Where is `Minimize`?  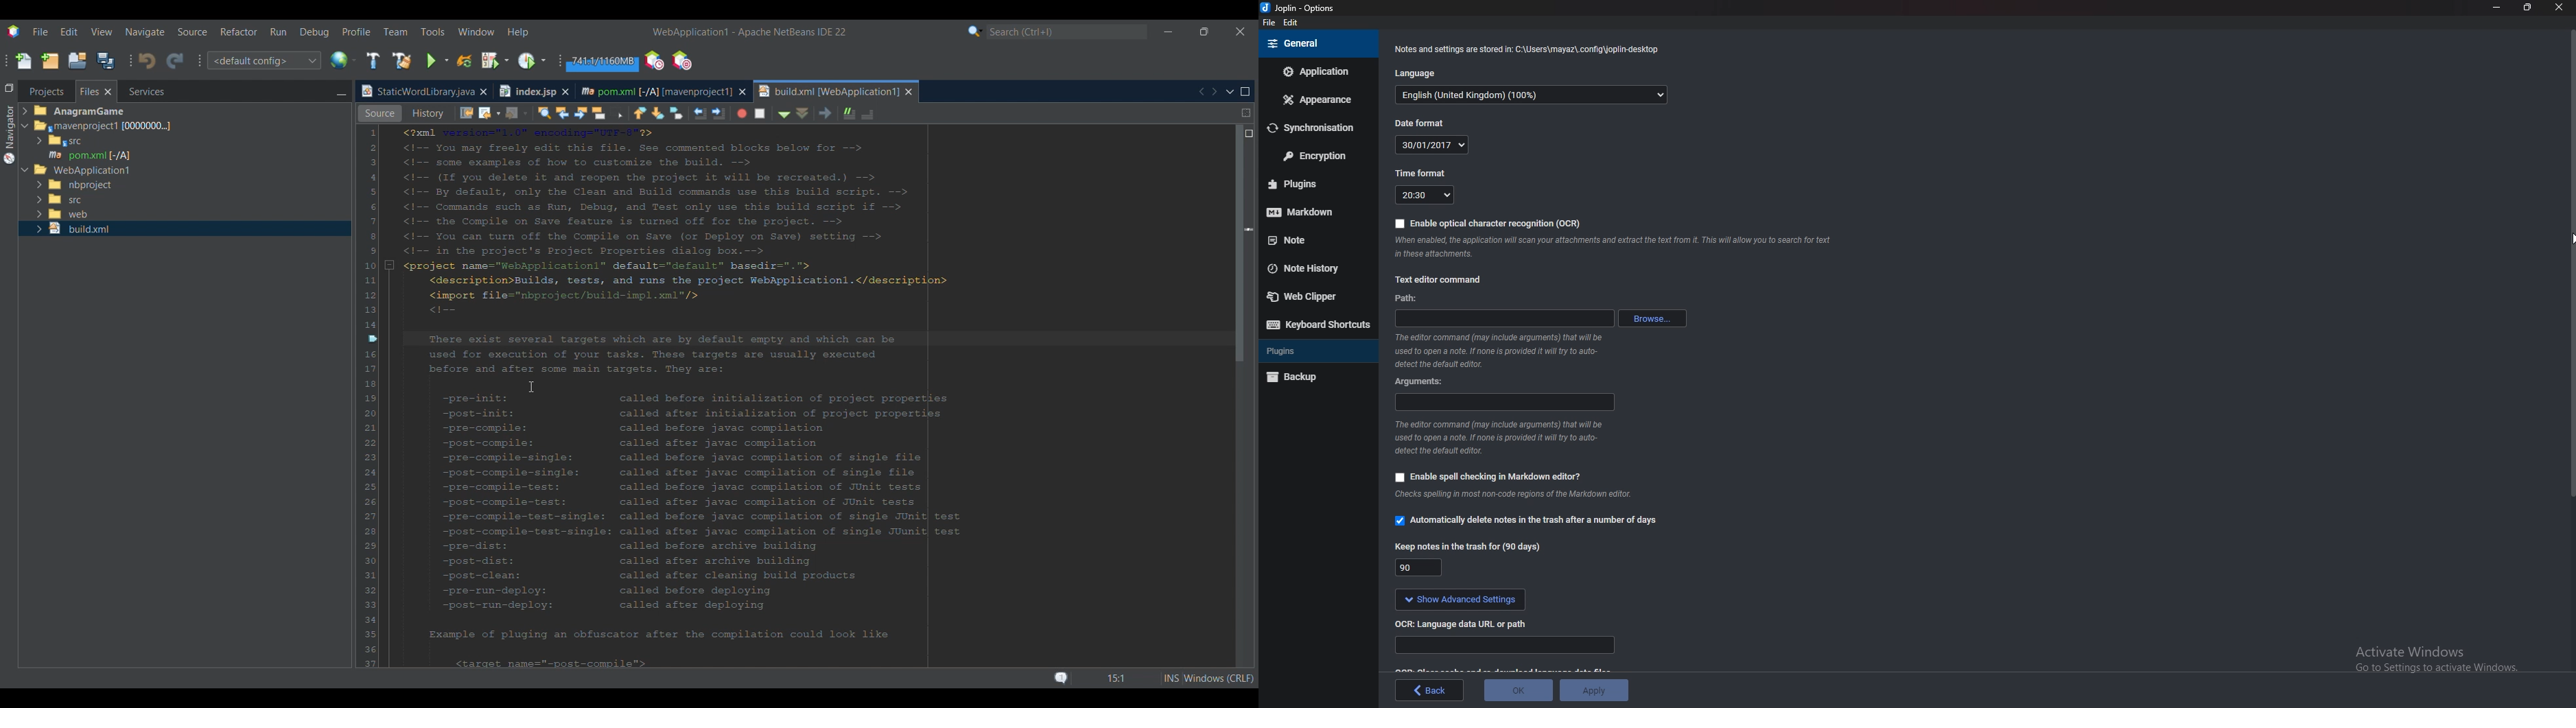 Minimize is located at coordinates (2498, 8).